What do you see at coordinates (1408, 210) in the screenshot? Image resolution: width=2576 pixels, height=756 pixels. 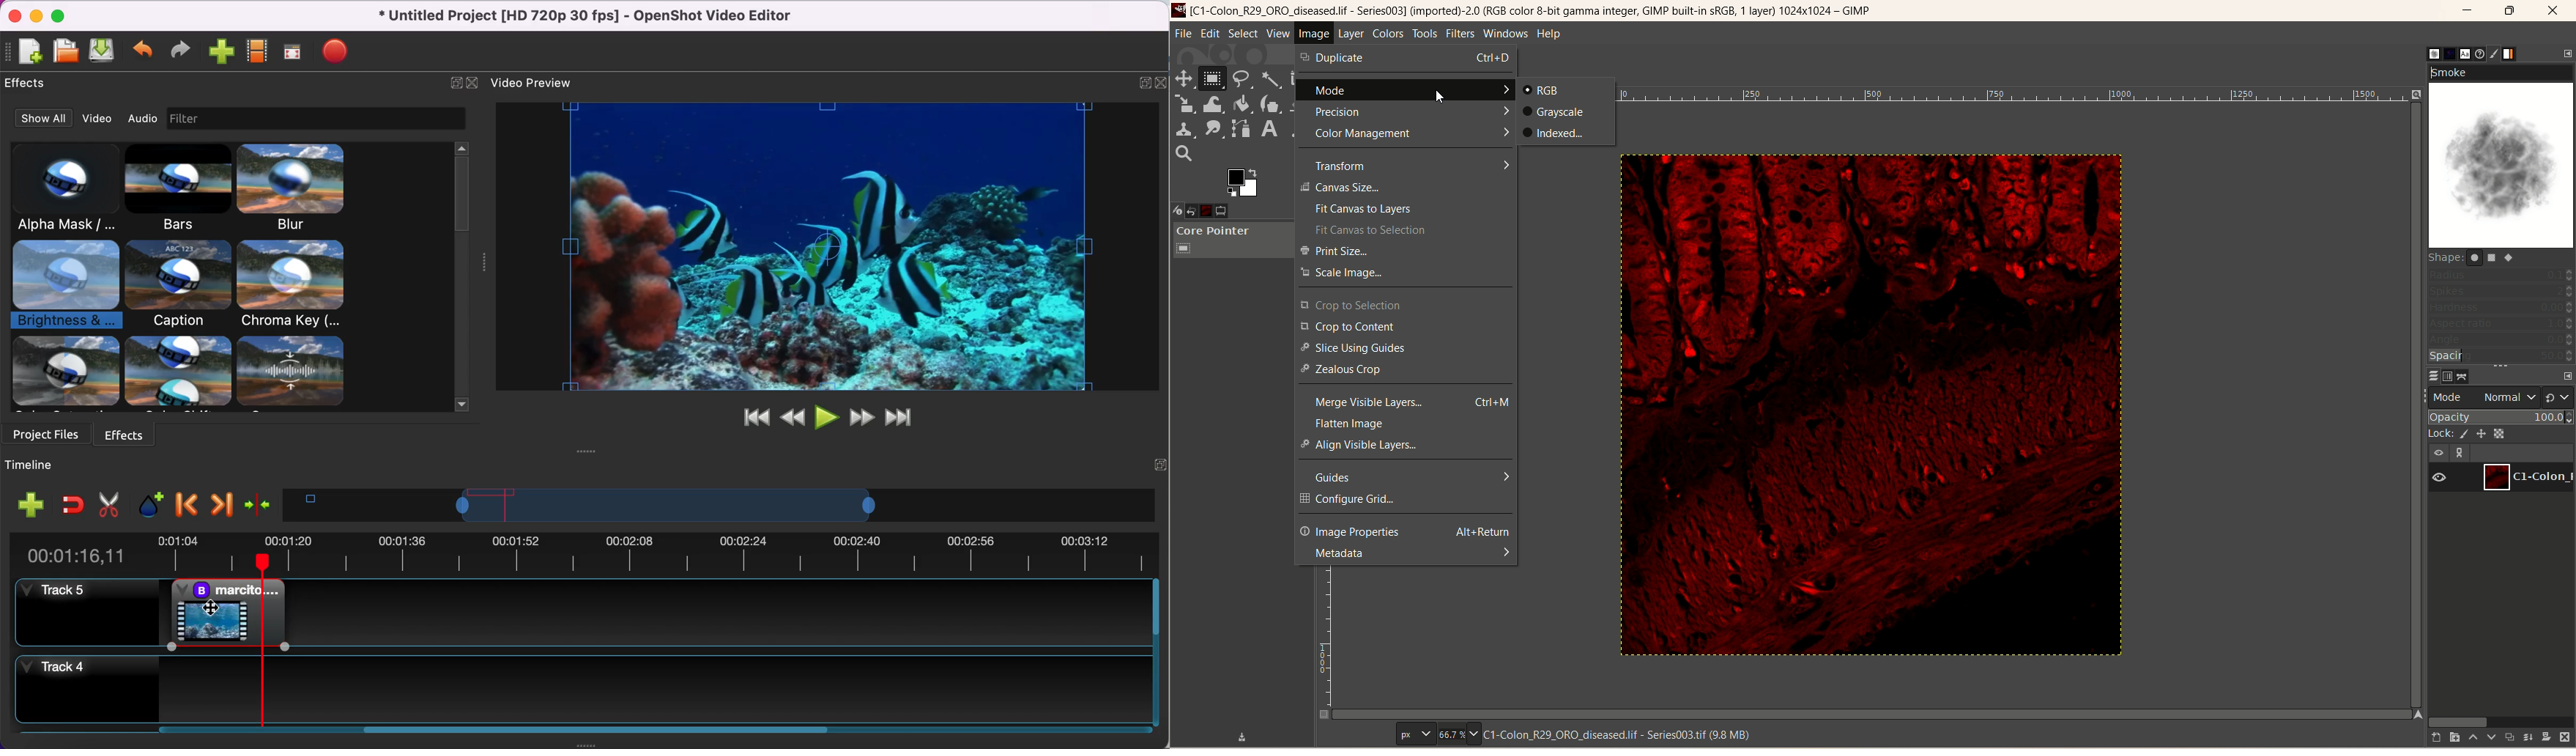 I see `fit canvas to layers` at bounding box center [1408, 210].